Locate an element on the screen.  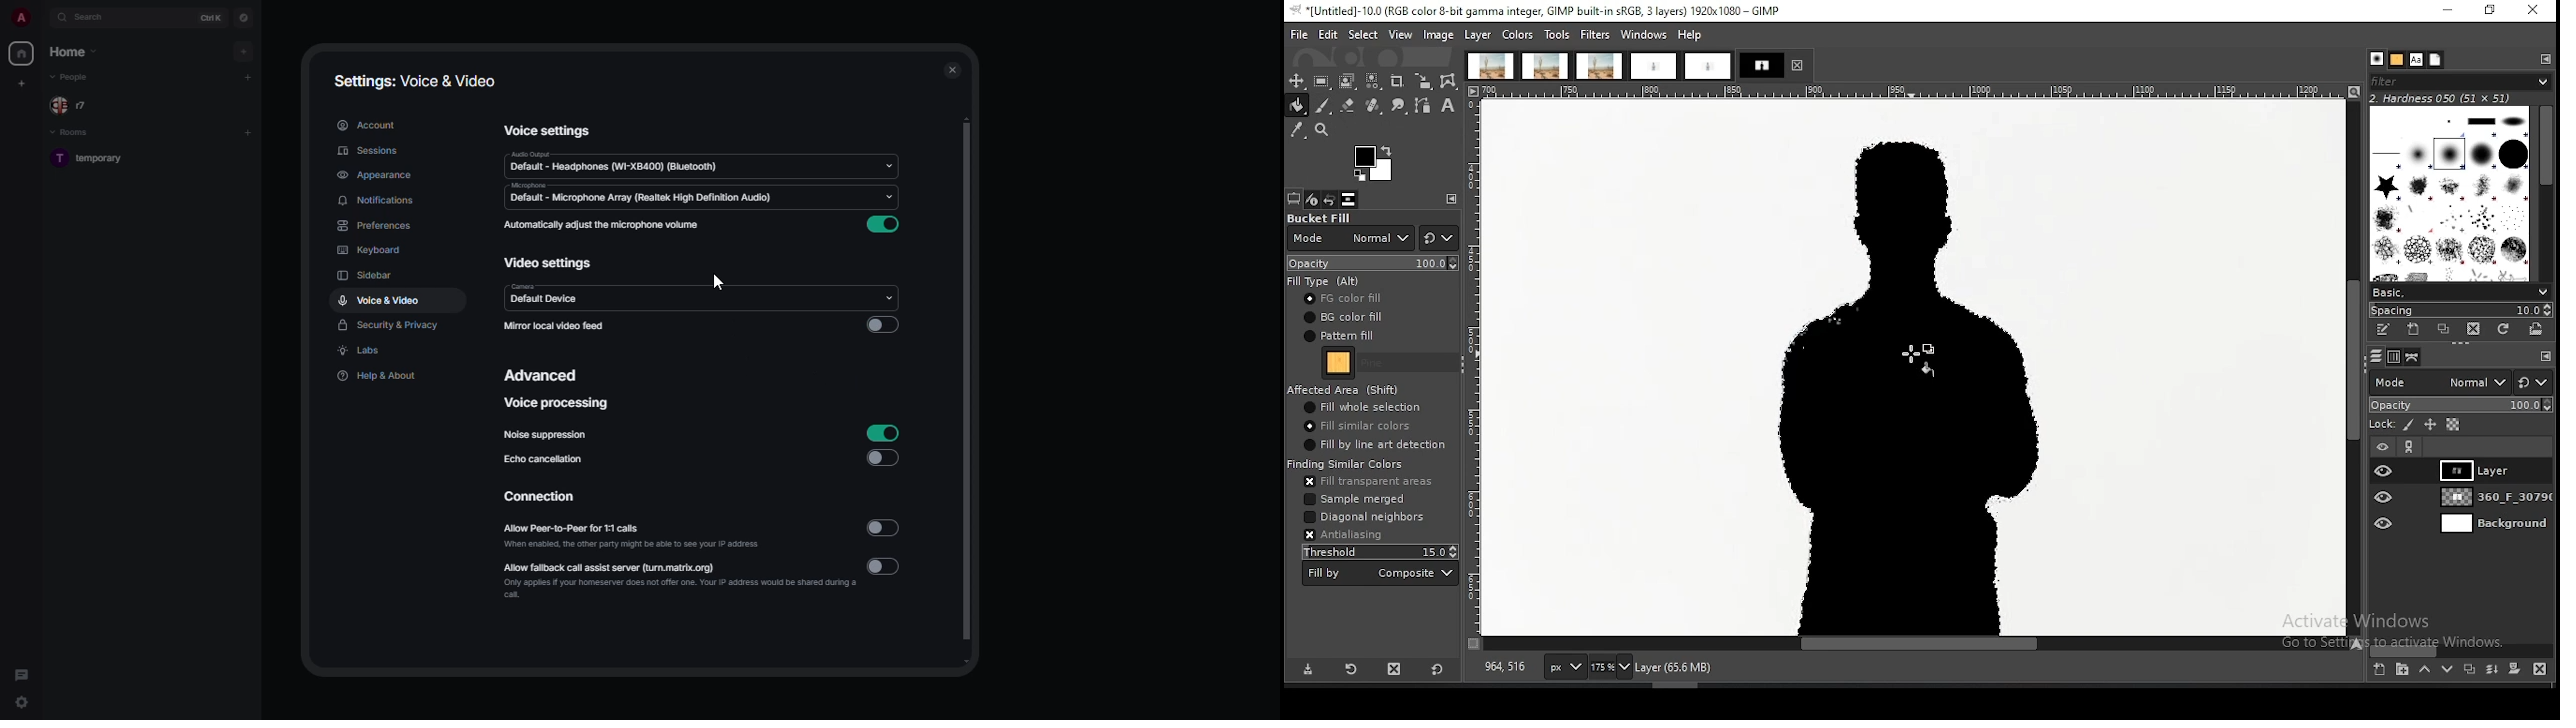
disabled is located at coordinates (886, 564).